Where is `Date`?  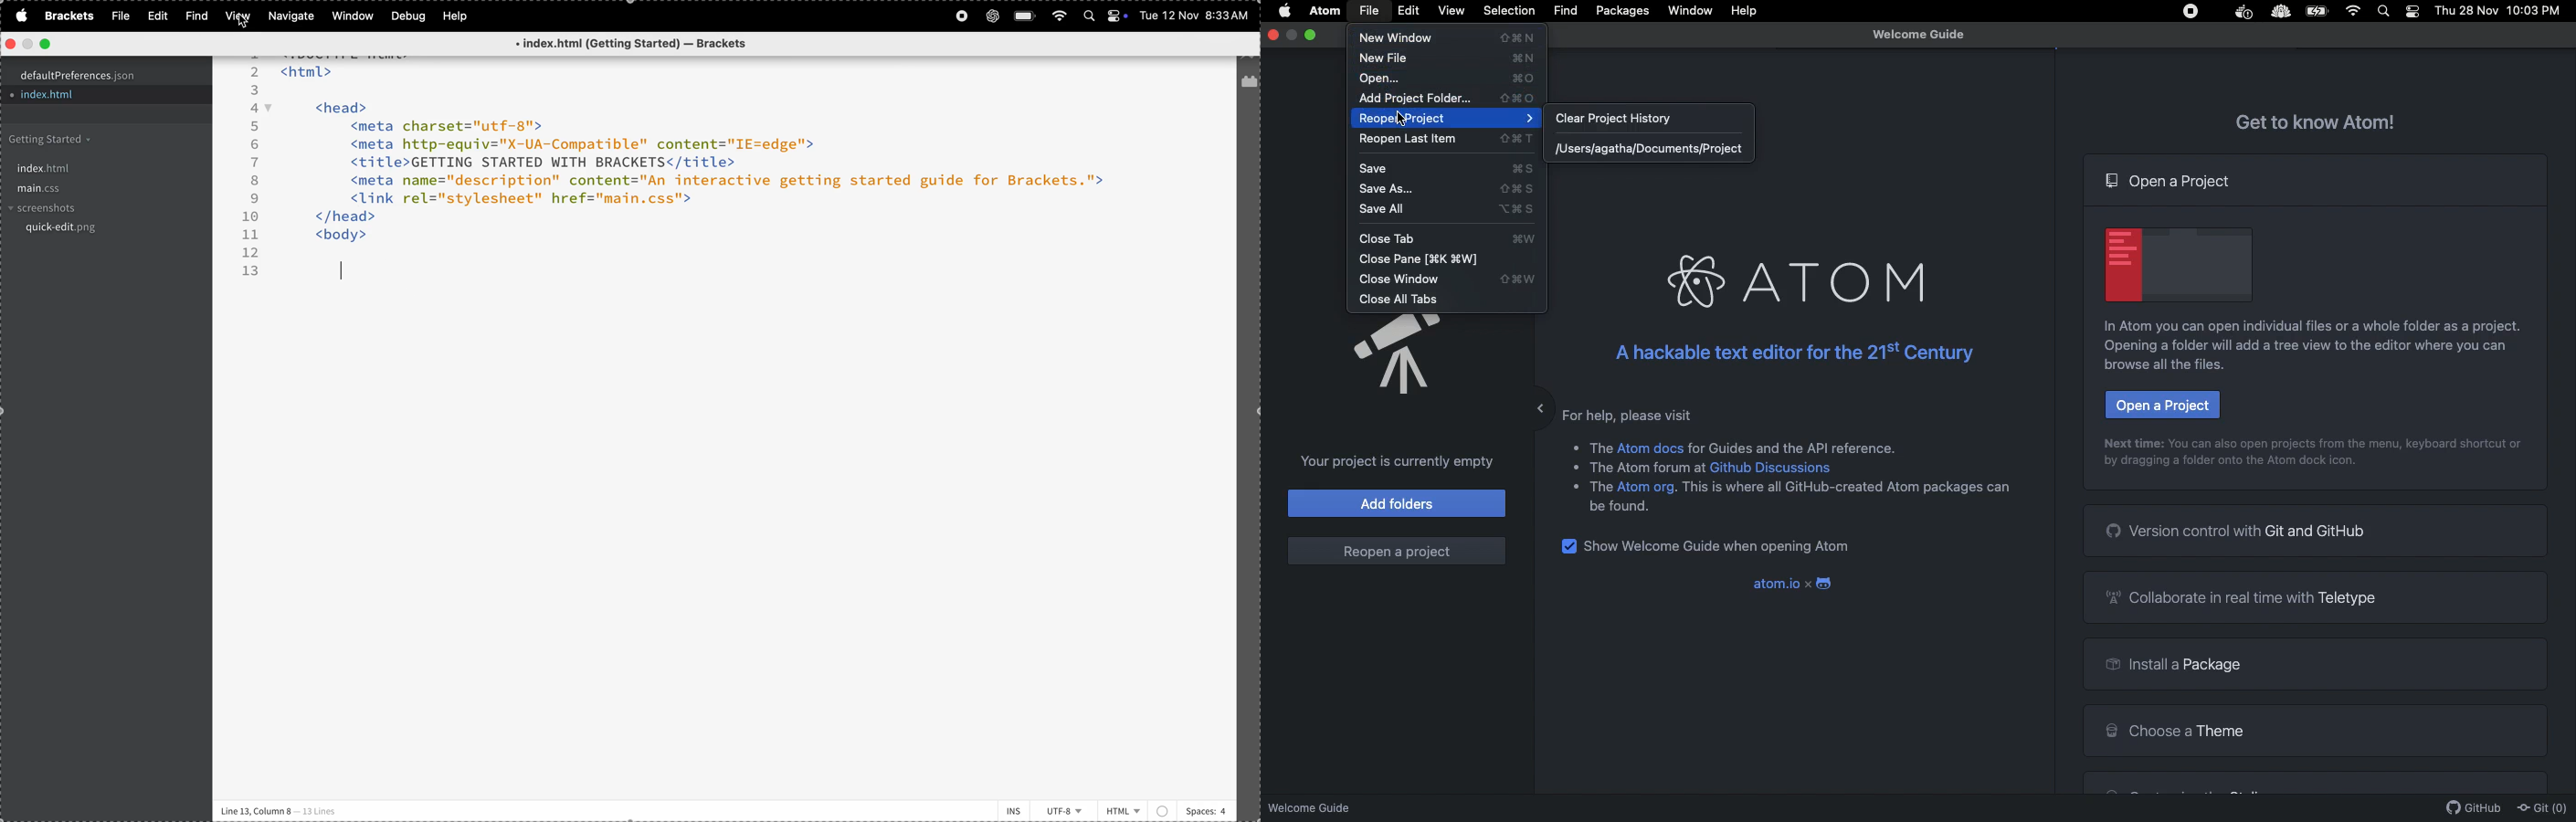 Date is located at coordinates (2467, 11).